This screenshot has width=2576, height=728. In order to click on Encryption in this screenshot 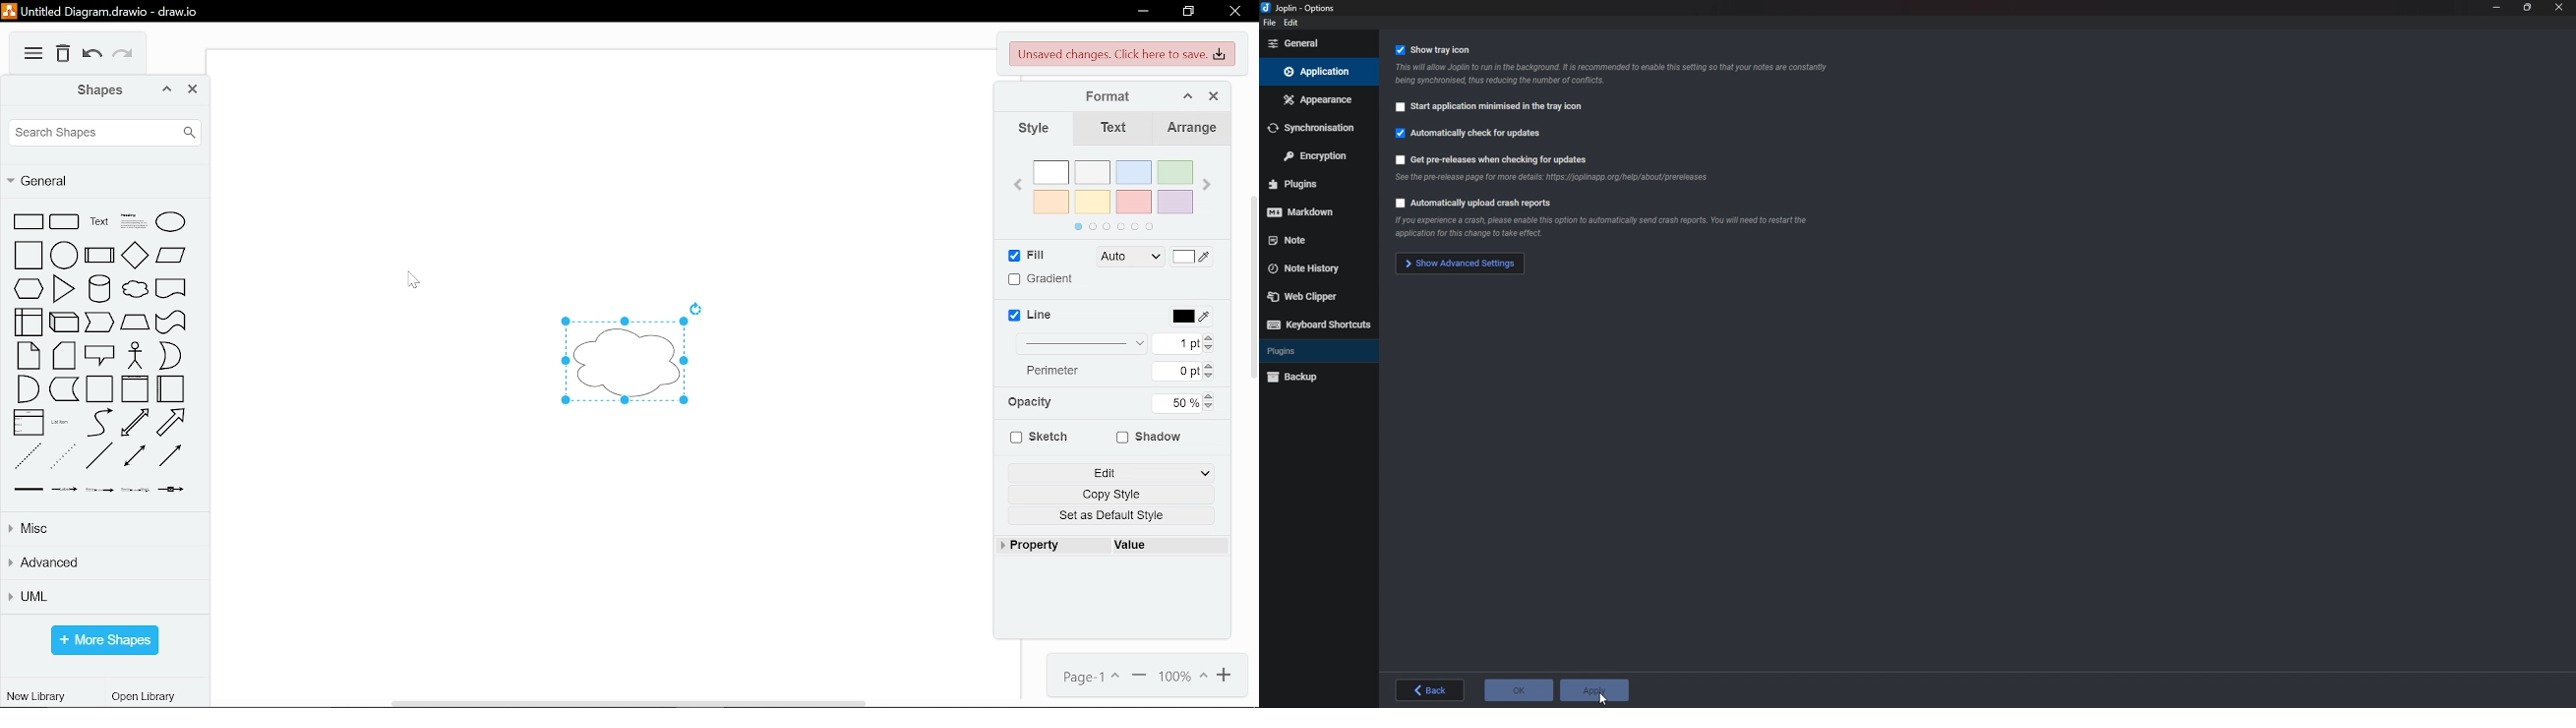, I will do `click(1315, 155)`.